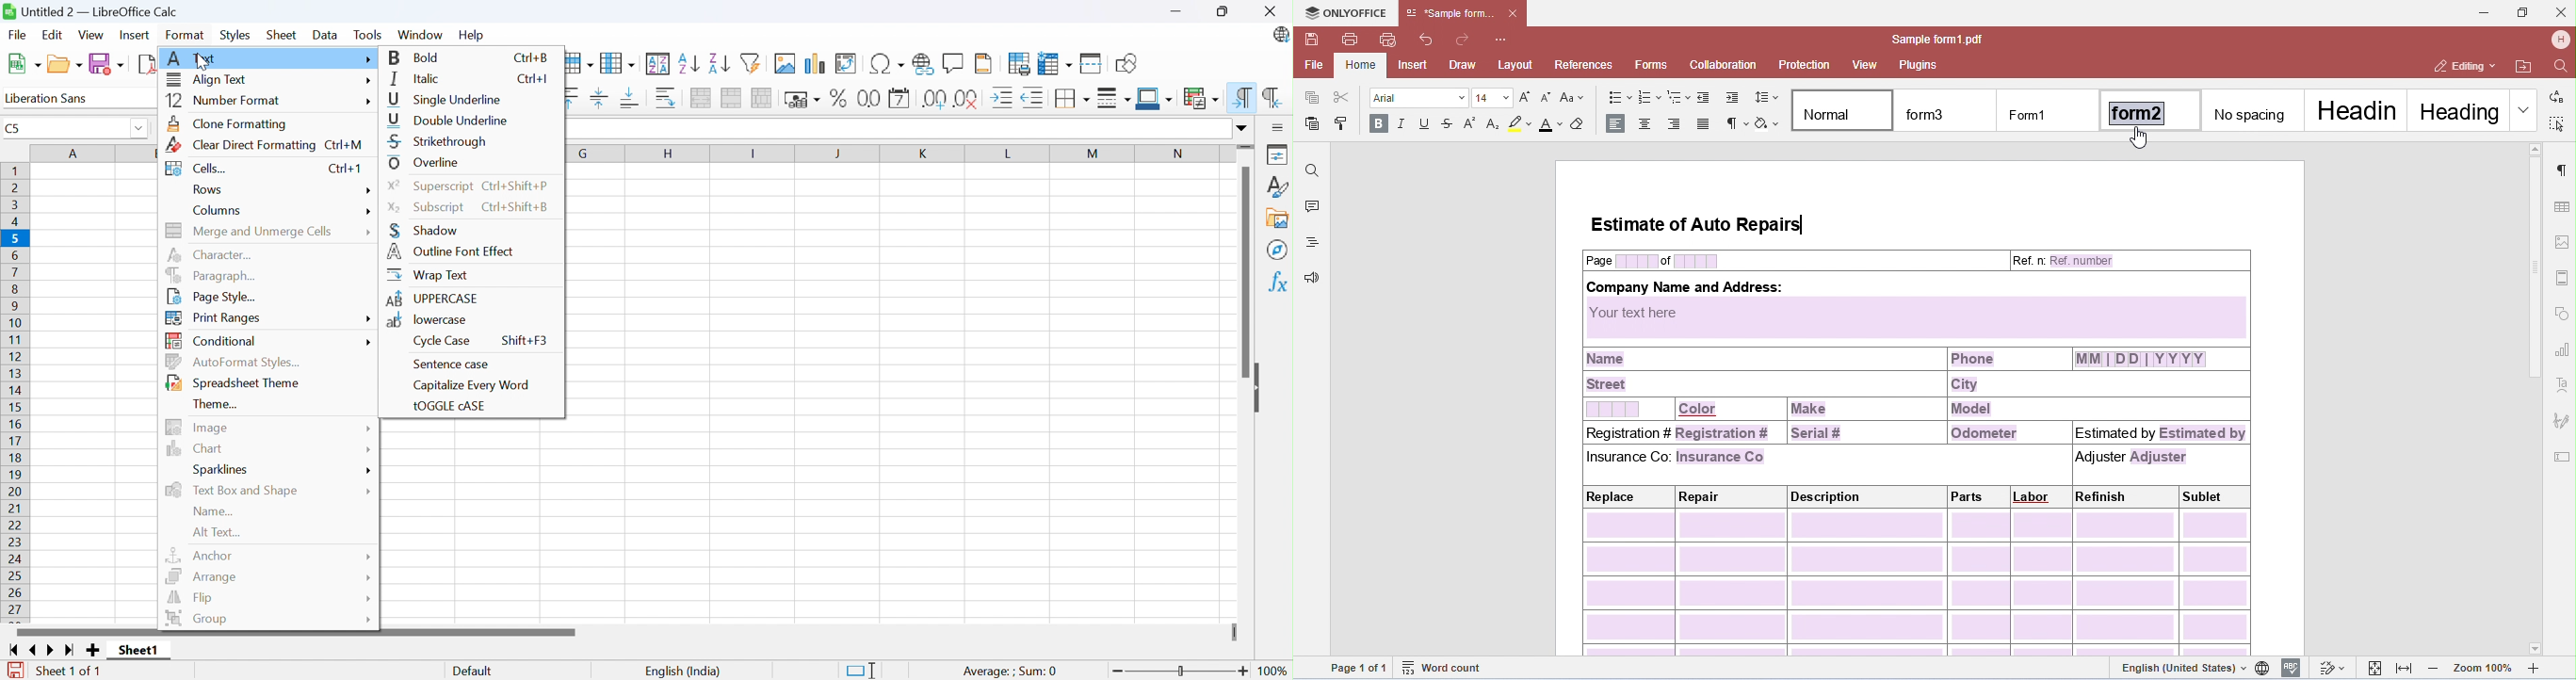 The width and height of the screenshot is (2576, 700). I want to click on Insert chart, so click(816, 63).